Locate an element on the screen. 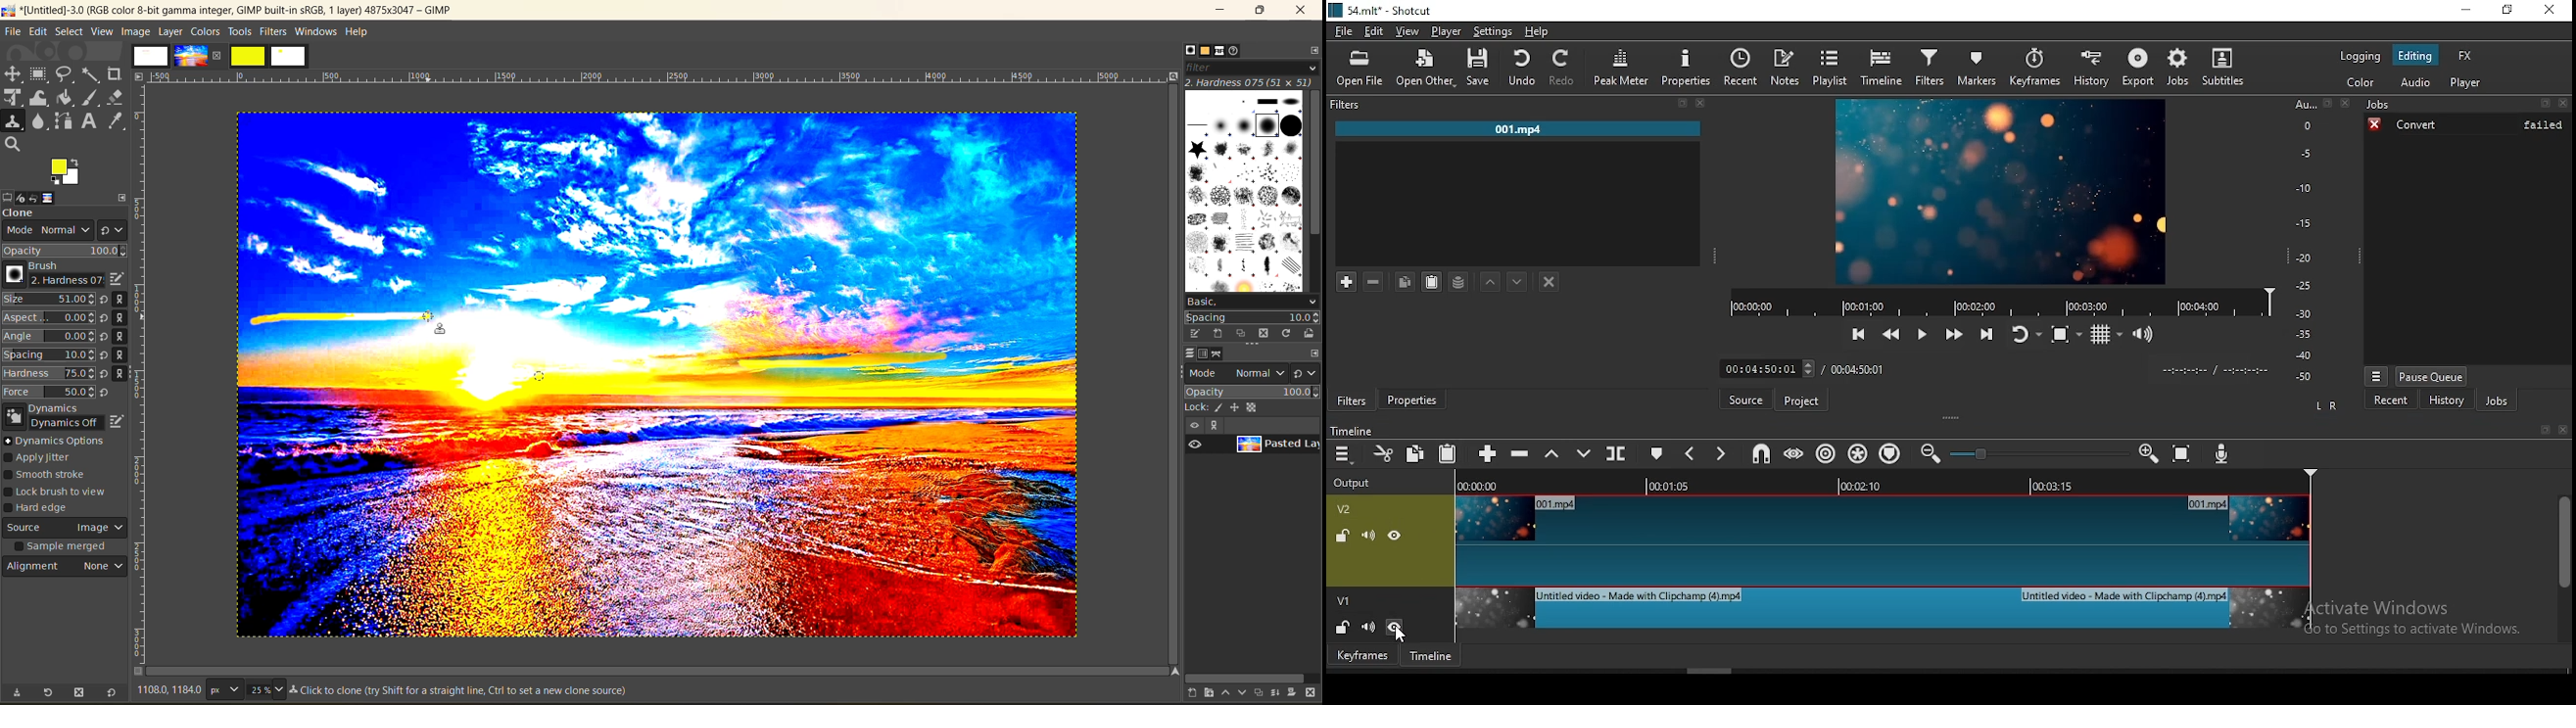  history is located at coordinates (2448, 400).